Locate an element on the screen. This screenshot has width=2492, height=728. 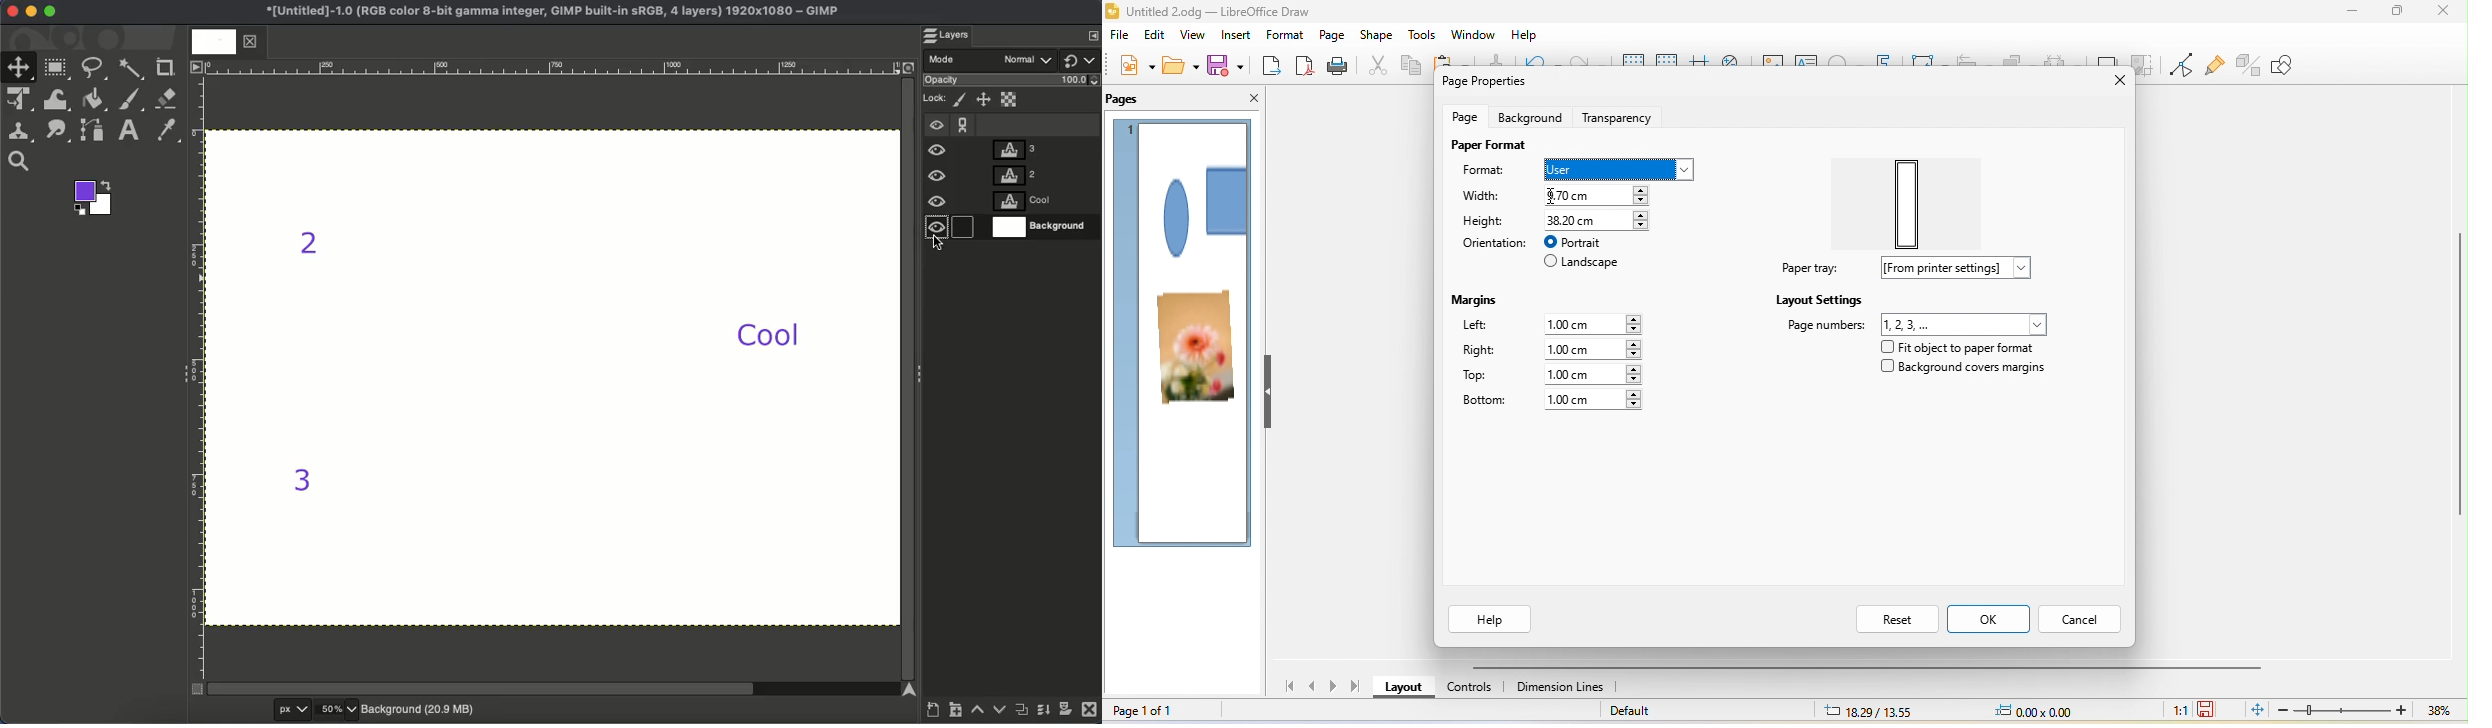
Text is located at coordinates (130, 130).